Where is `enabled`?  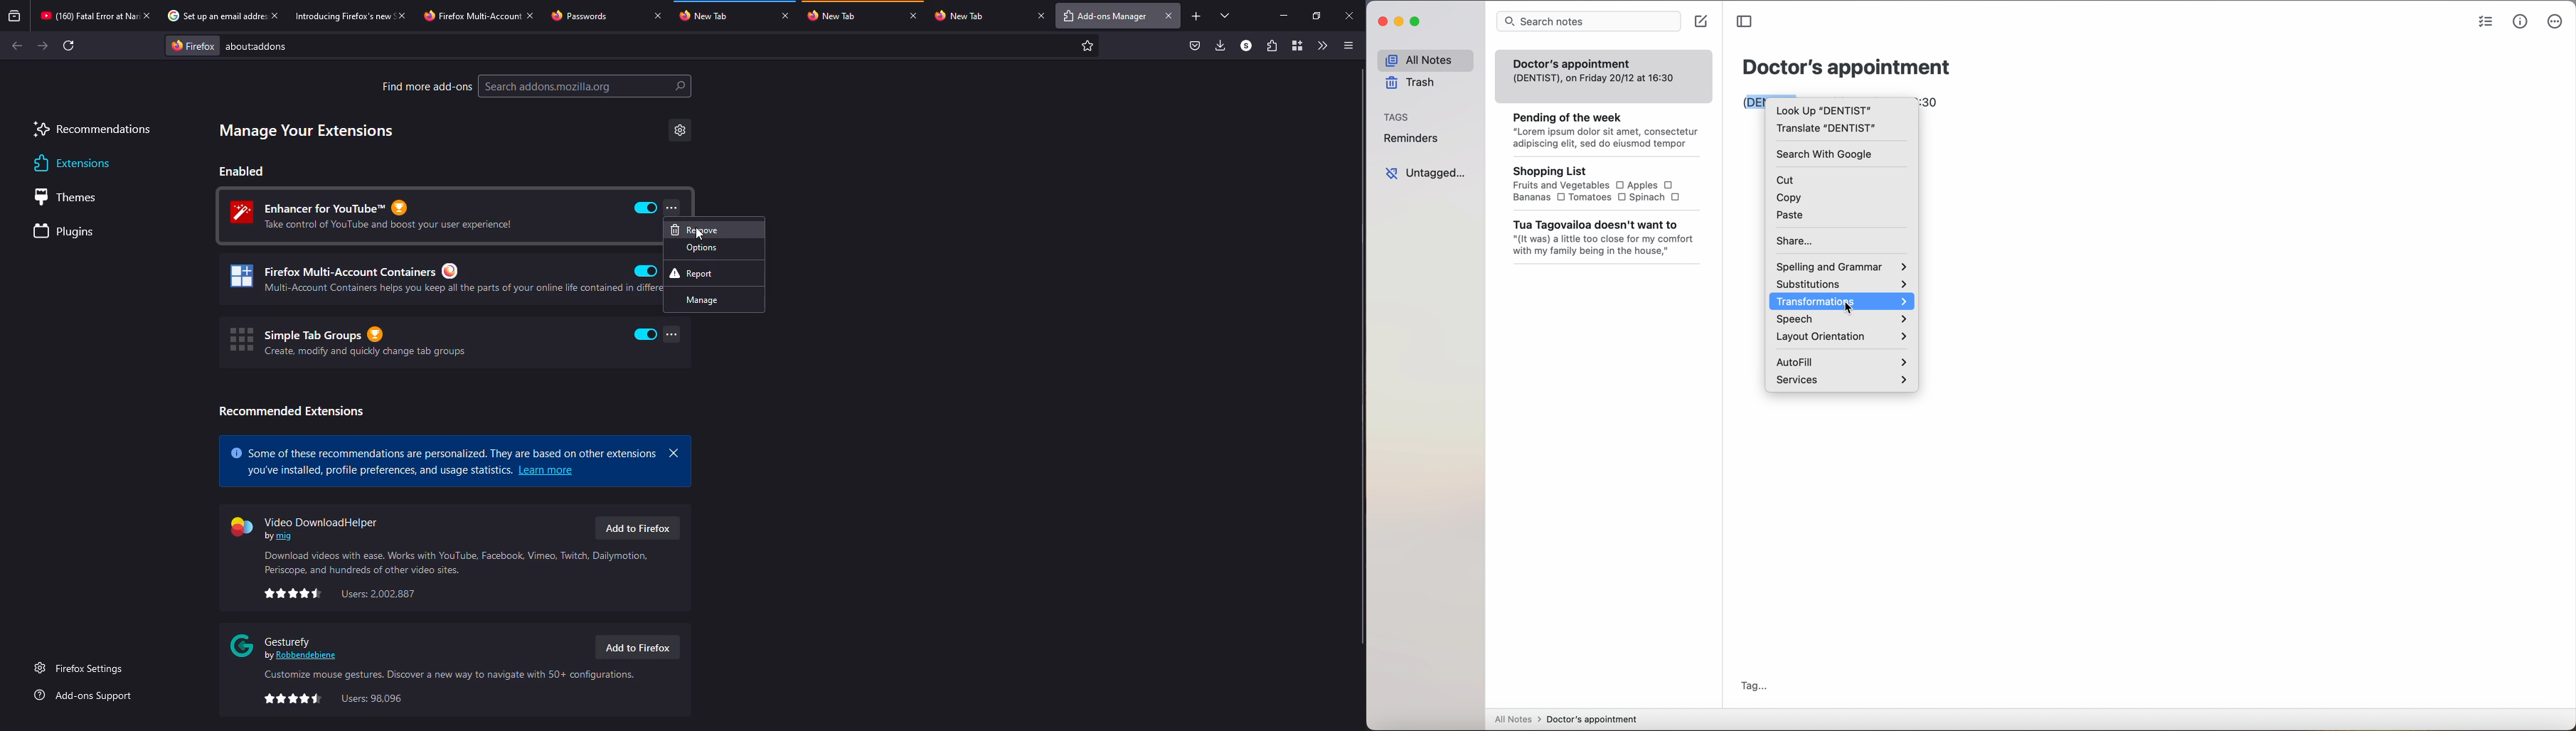 enabled is located at coordinates (646, 271).